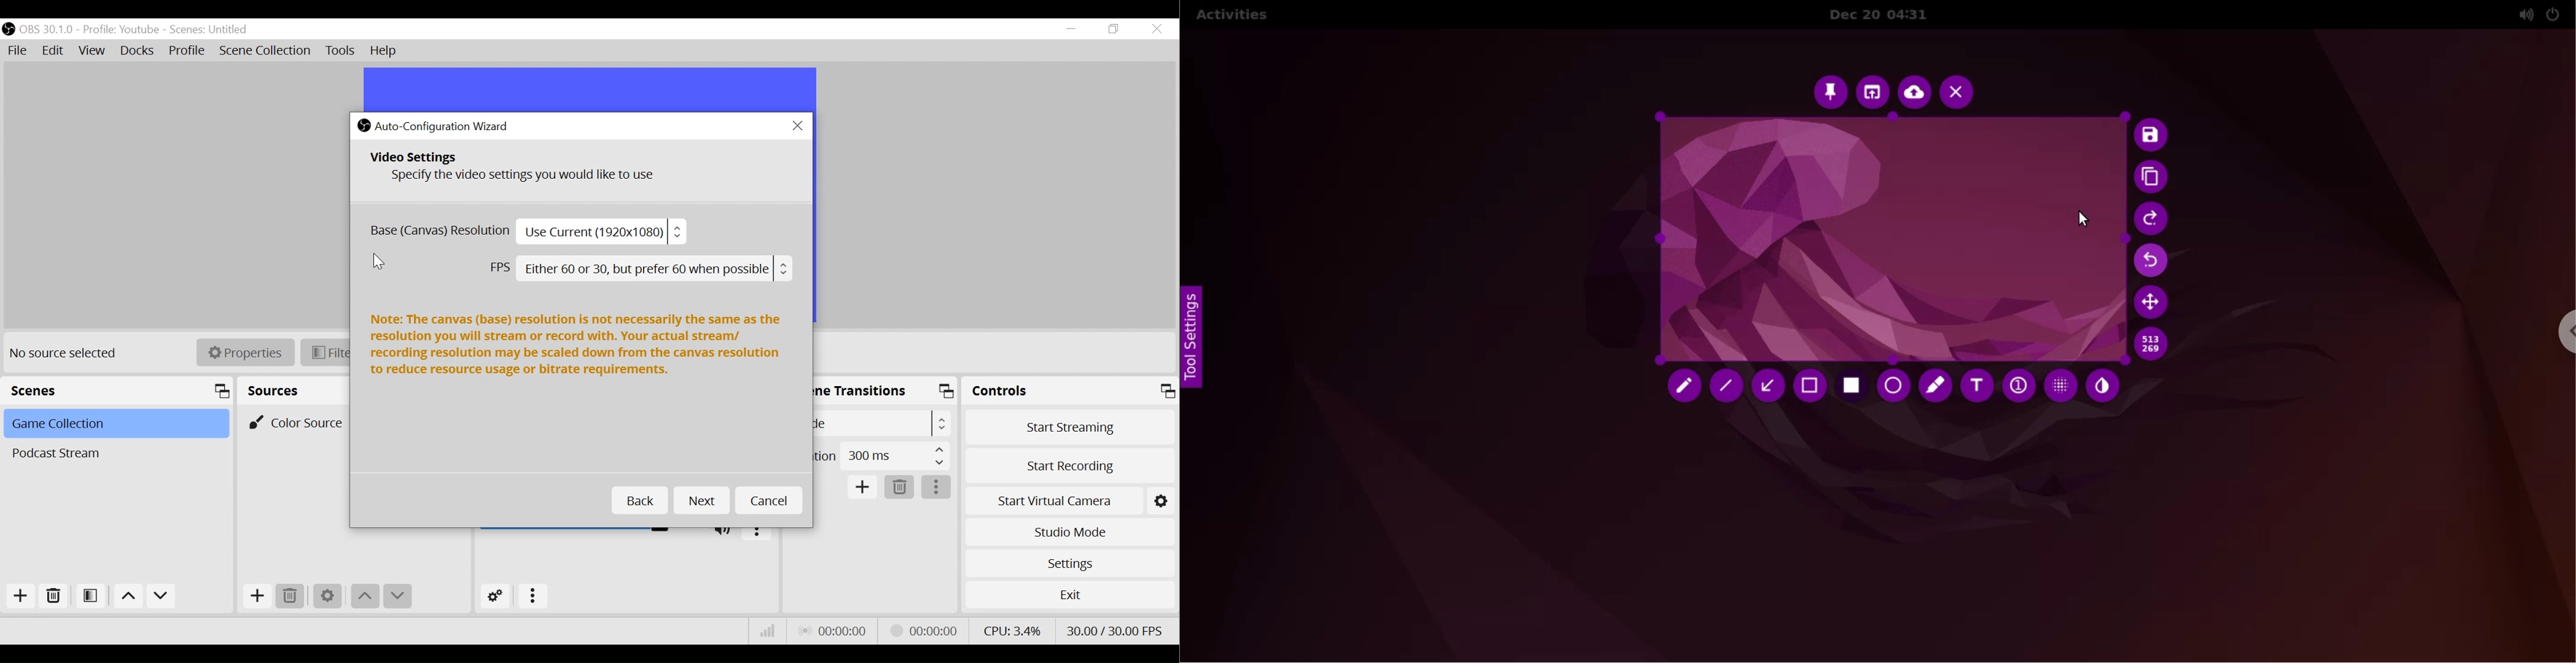  Describe the element at coordinates (1914, 92) in the screenshot. I see `upload` at that location.